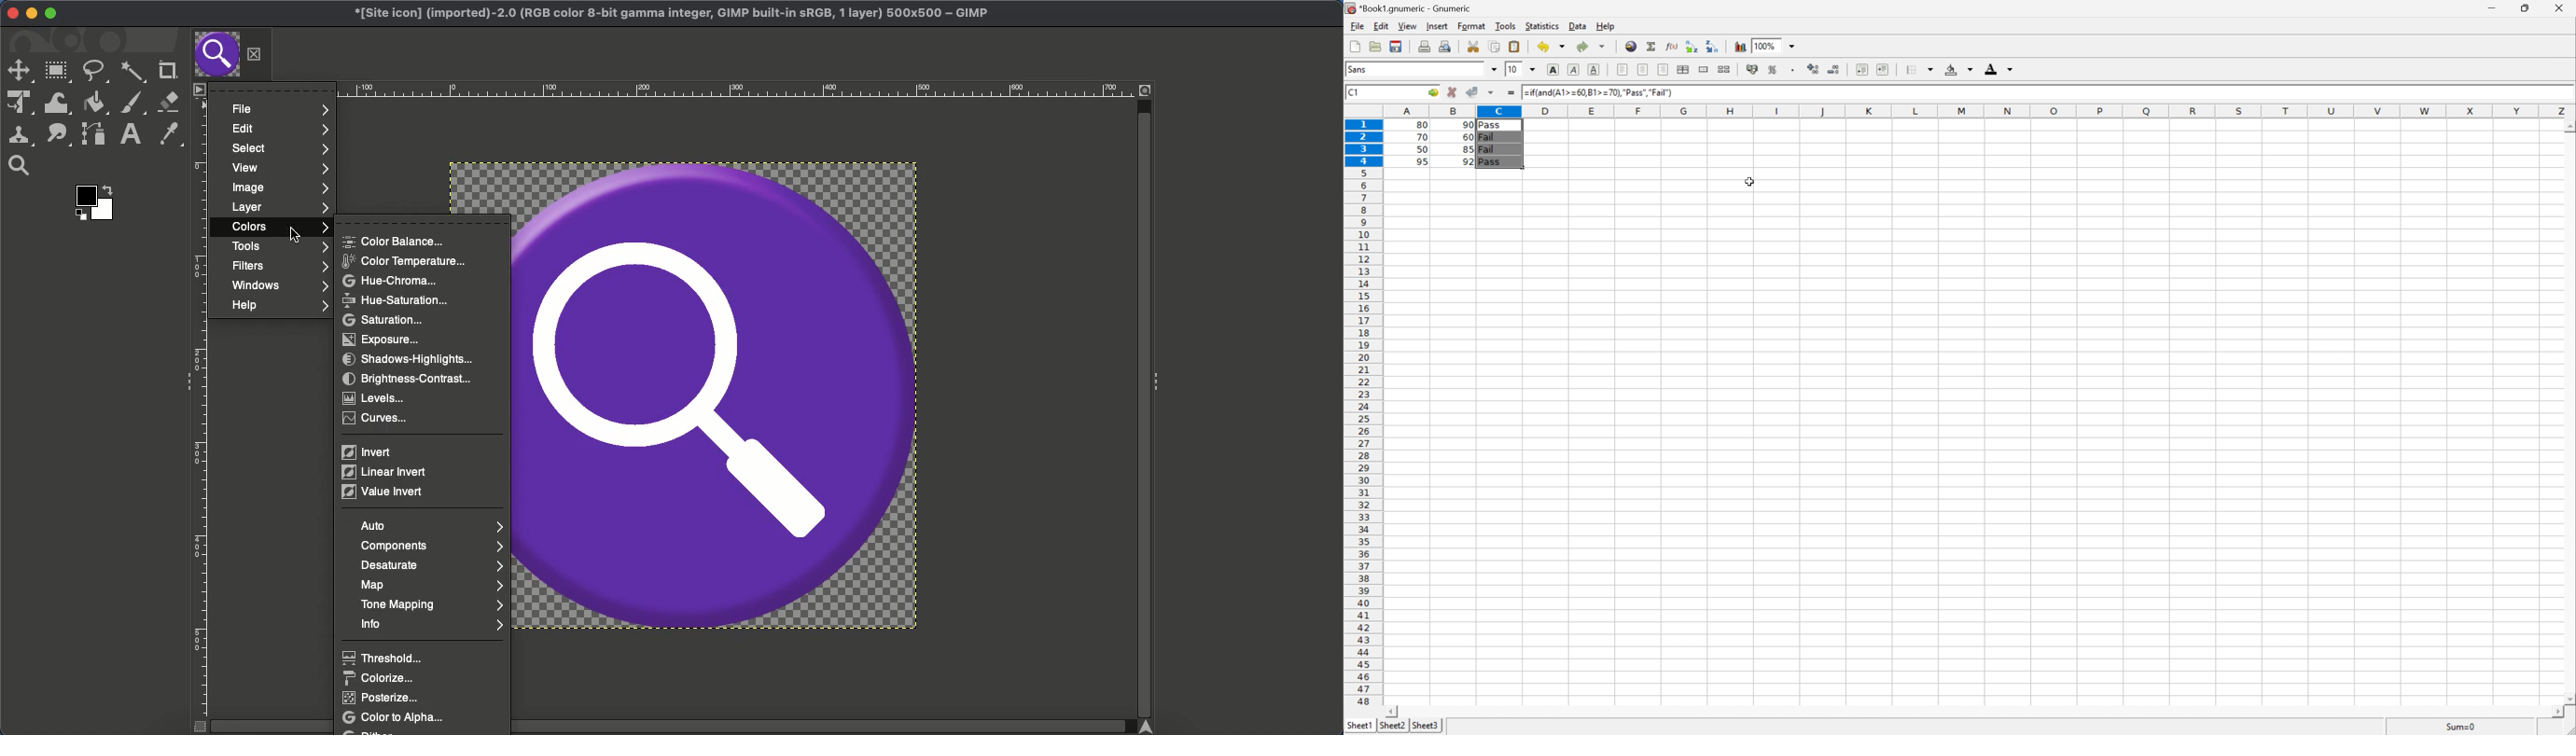 This screenshot has height=756, width=2576. What do you see at coordinates (379, 419) in the screenshot?
I see `Curves` at bounding box center [379, 419].